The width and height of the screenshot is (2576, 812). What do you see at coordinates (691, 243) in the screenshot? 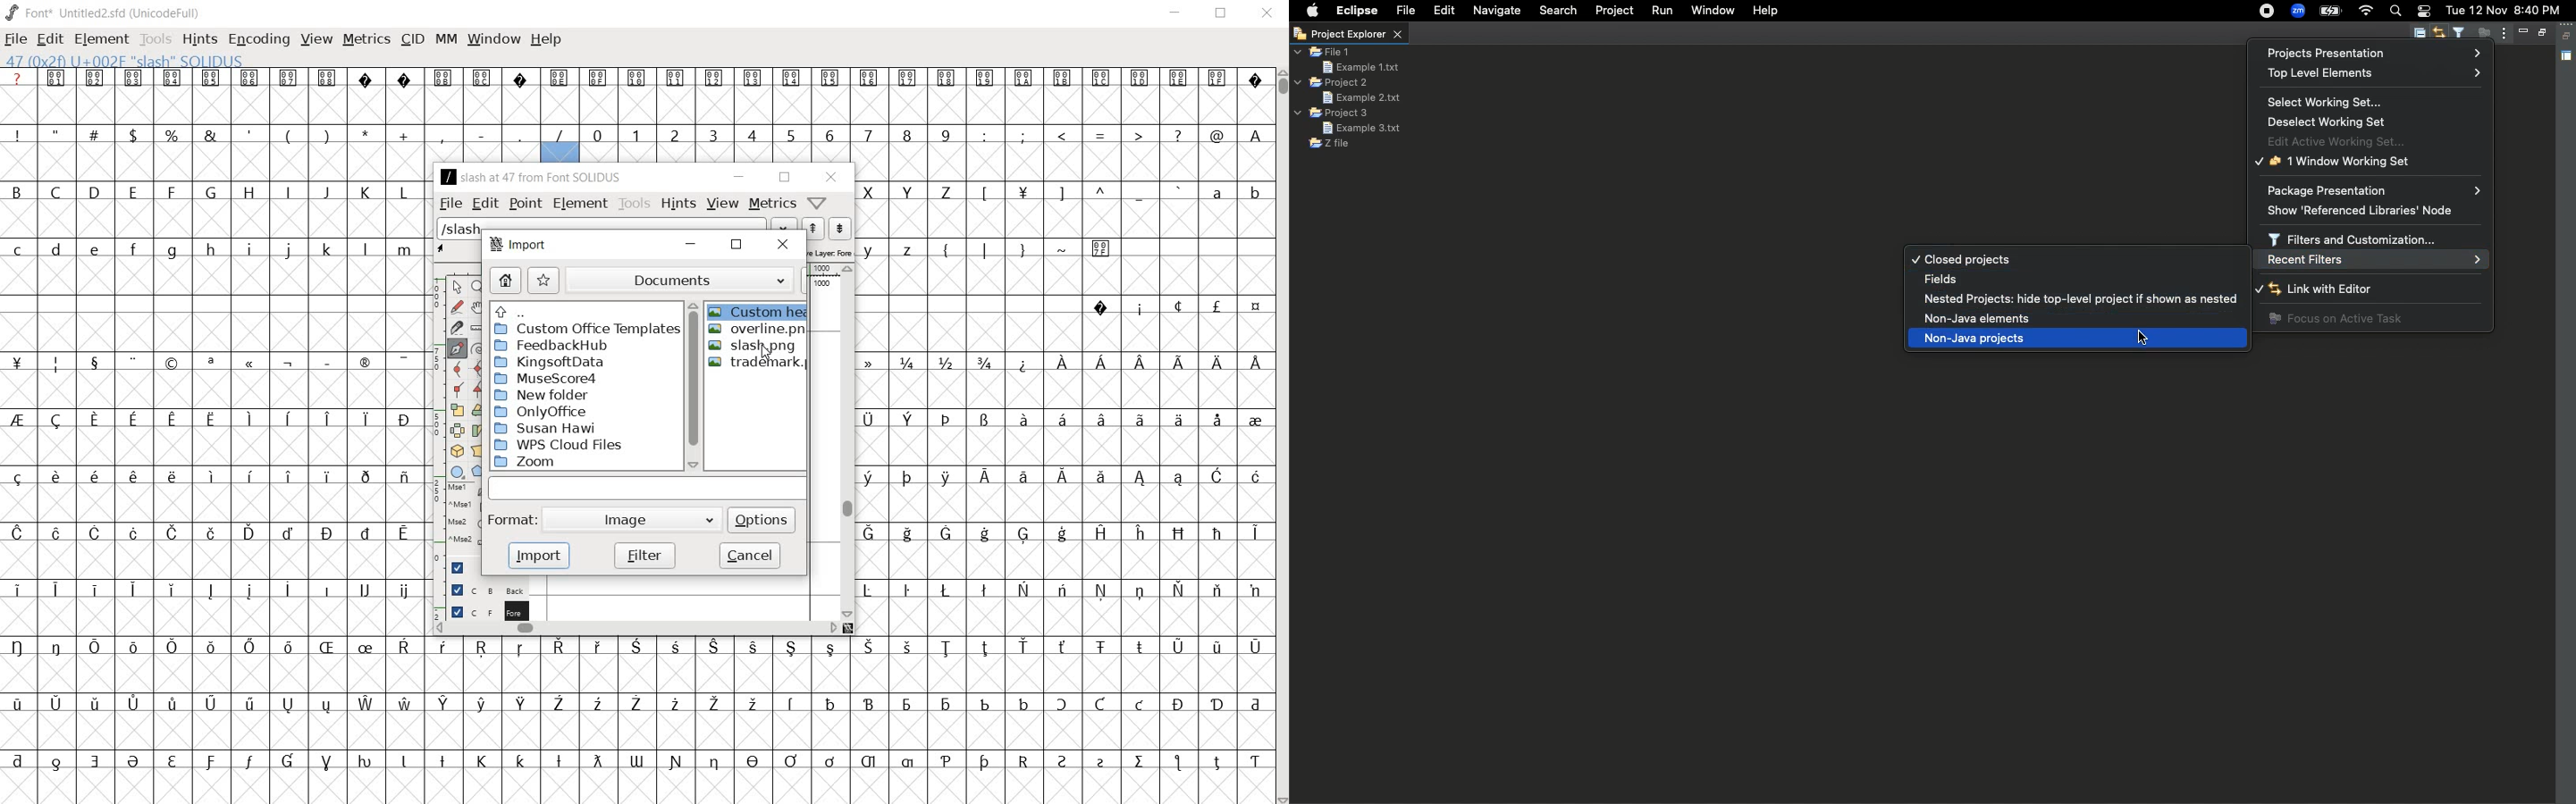
I see `minimize` at bounding box center [691, 243].